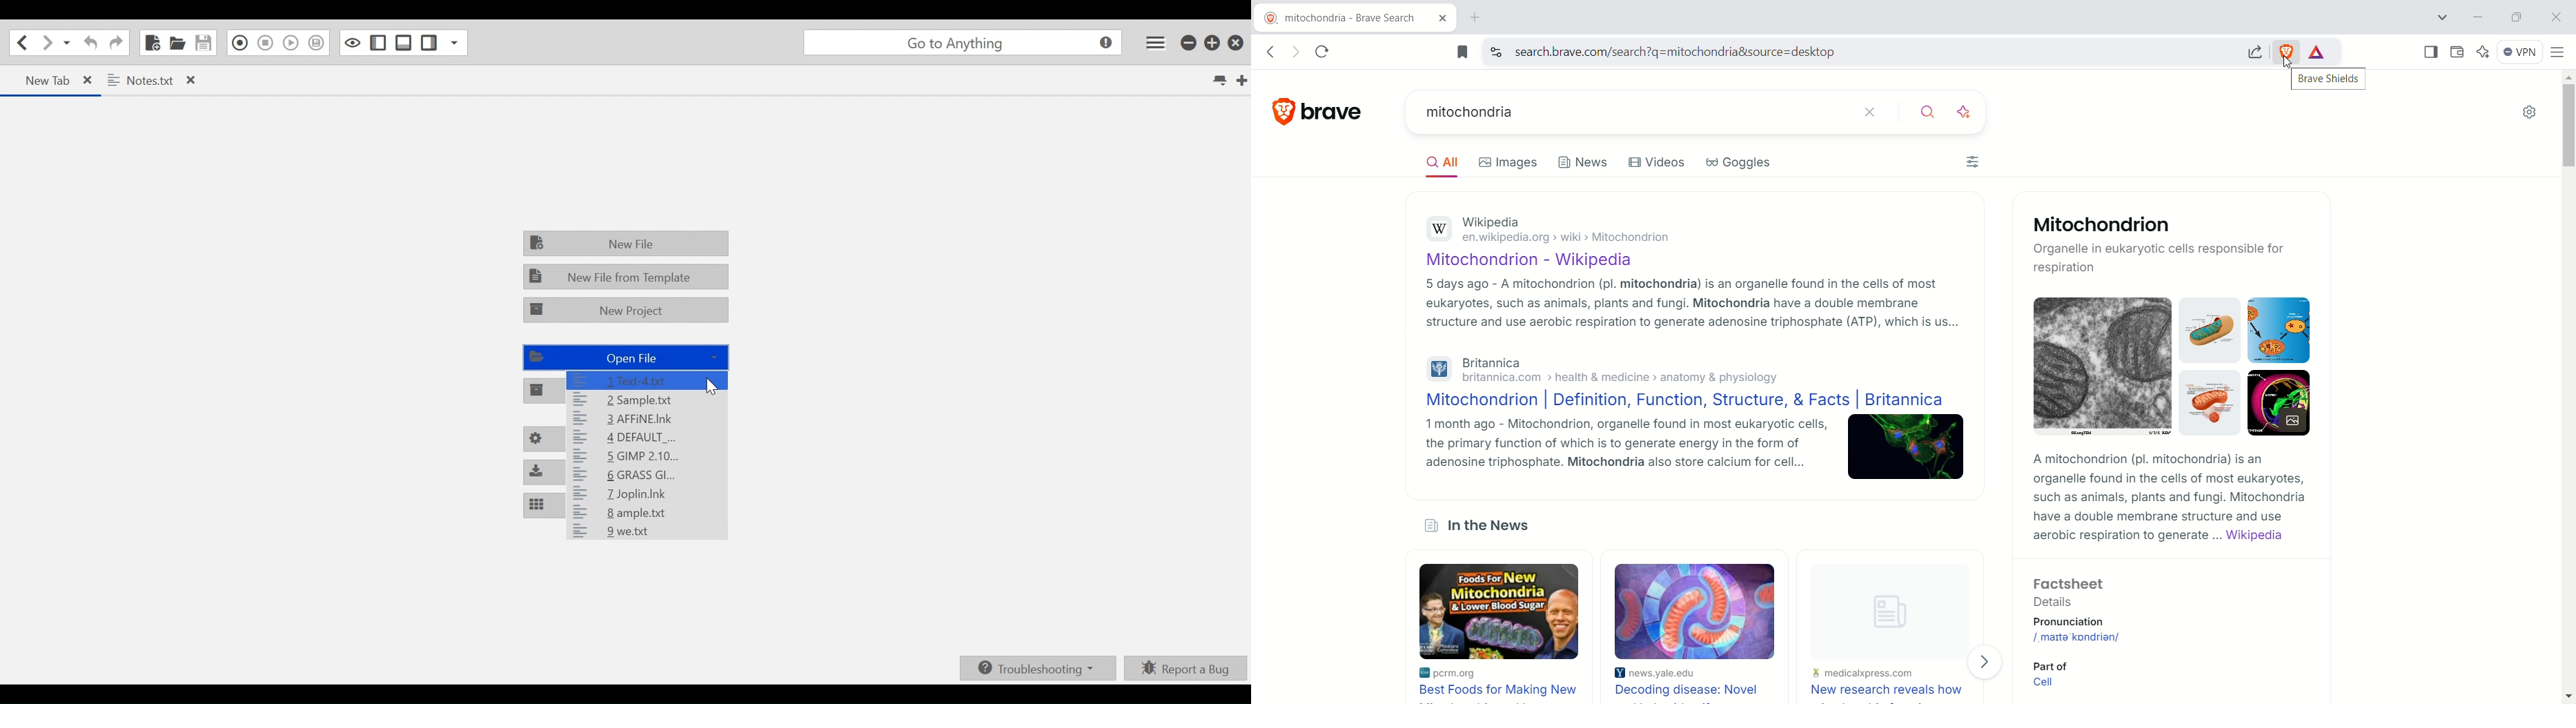  What do you see at coordinates (2103, 366) in the screenshot?
I see `Image` at bounding box center [2103, 366].